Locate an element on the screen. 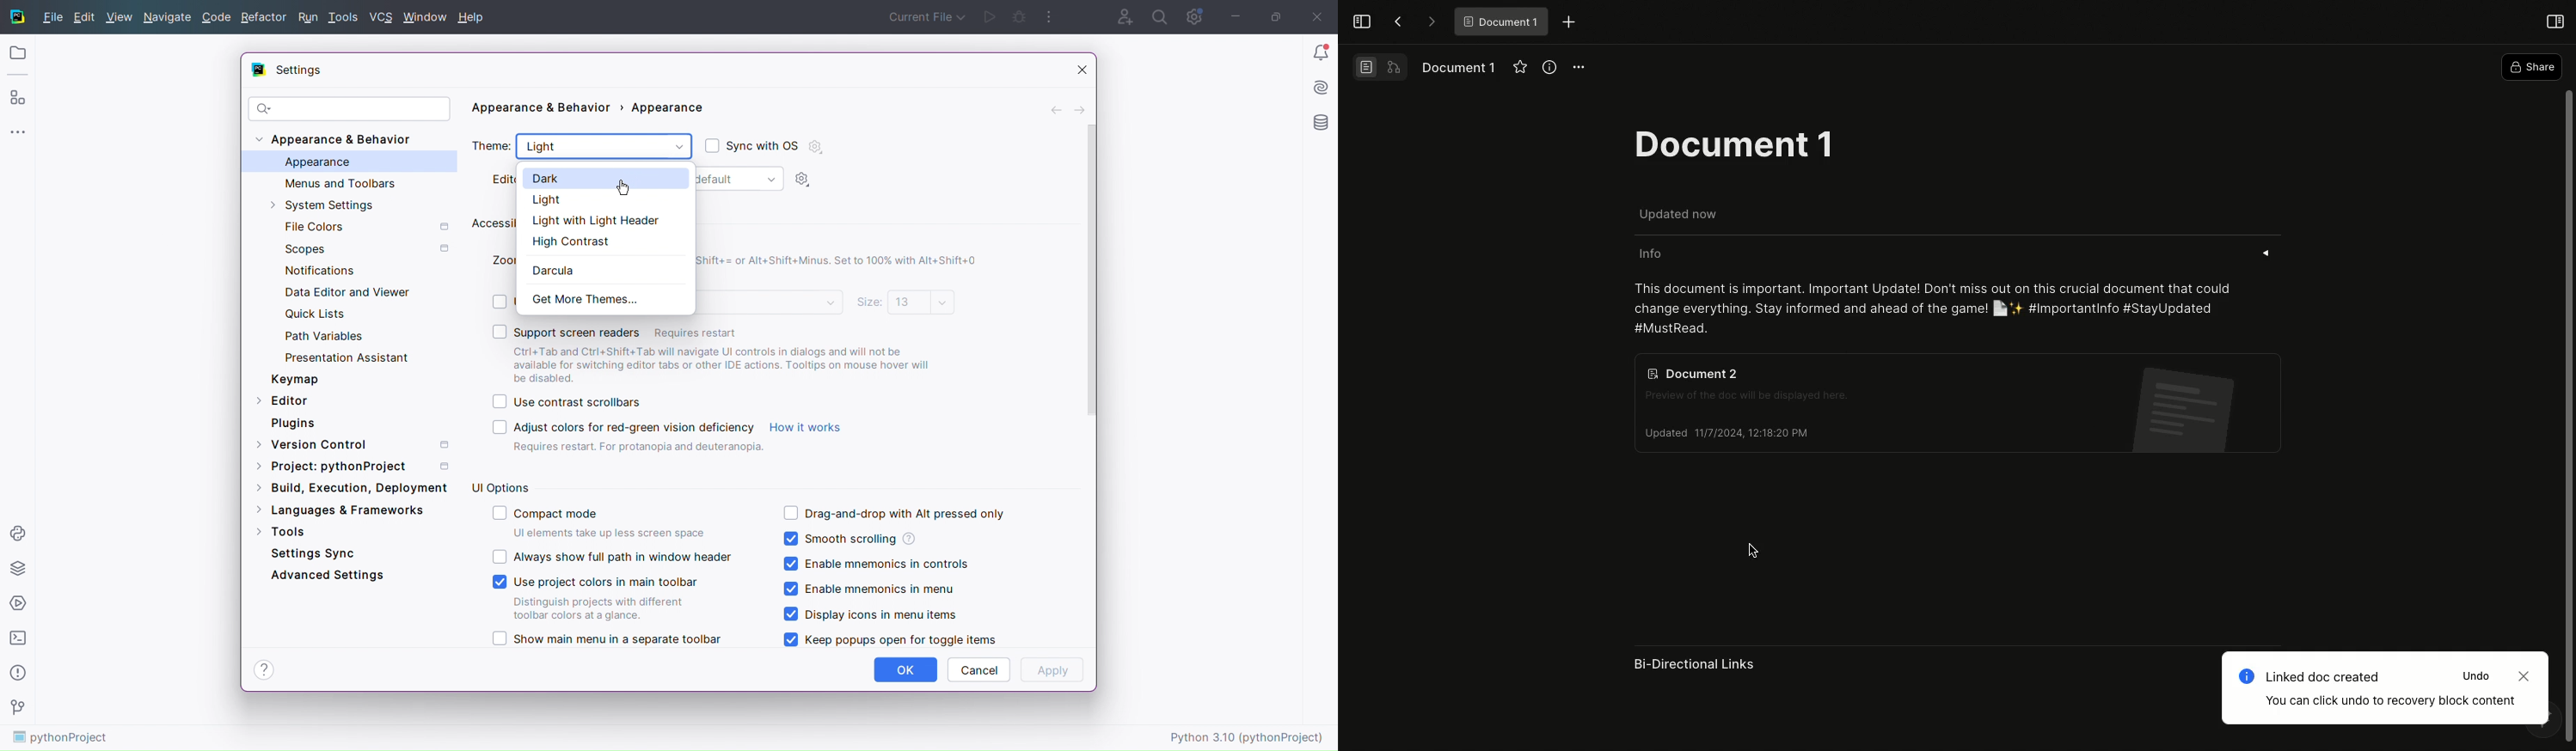  Tools is located at coordinates (281, 529).